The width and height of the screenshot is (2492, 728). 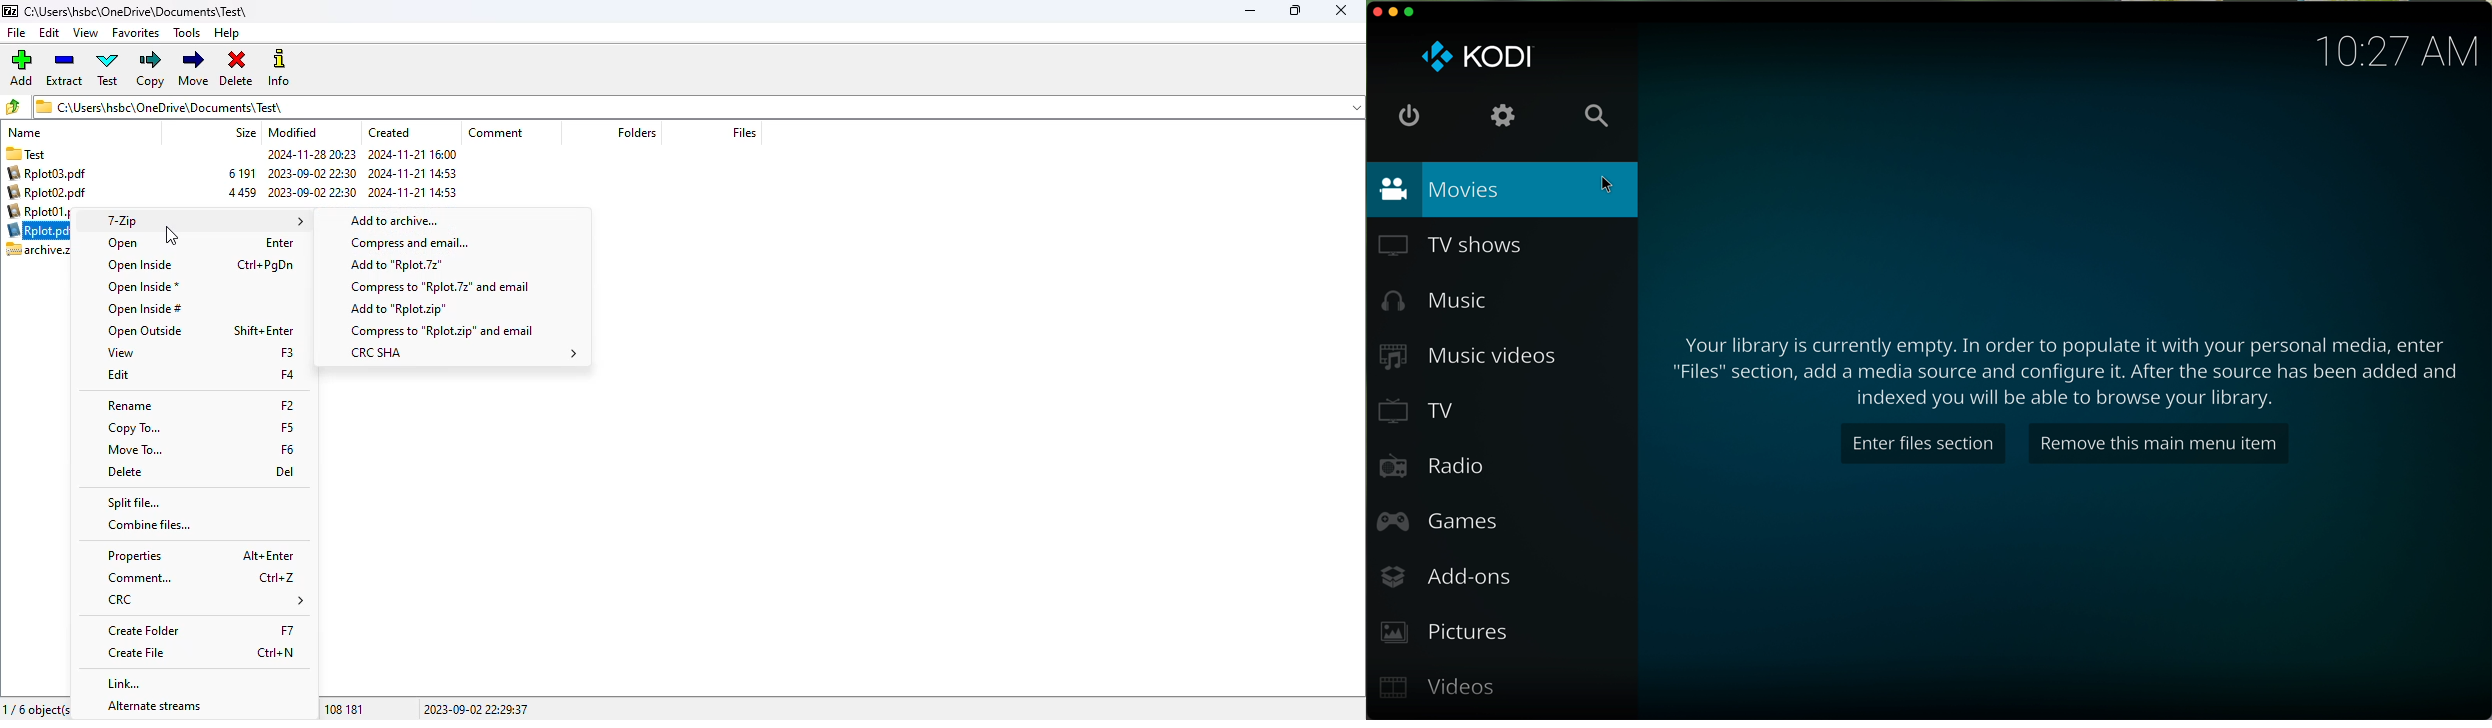 I want to click on TV button, so click(x=1417, y=409).